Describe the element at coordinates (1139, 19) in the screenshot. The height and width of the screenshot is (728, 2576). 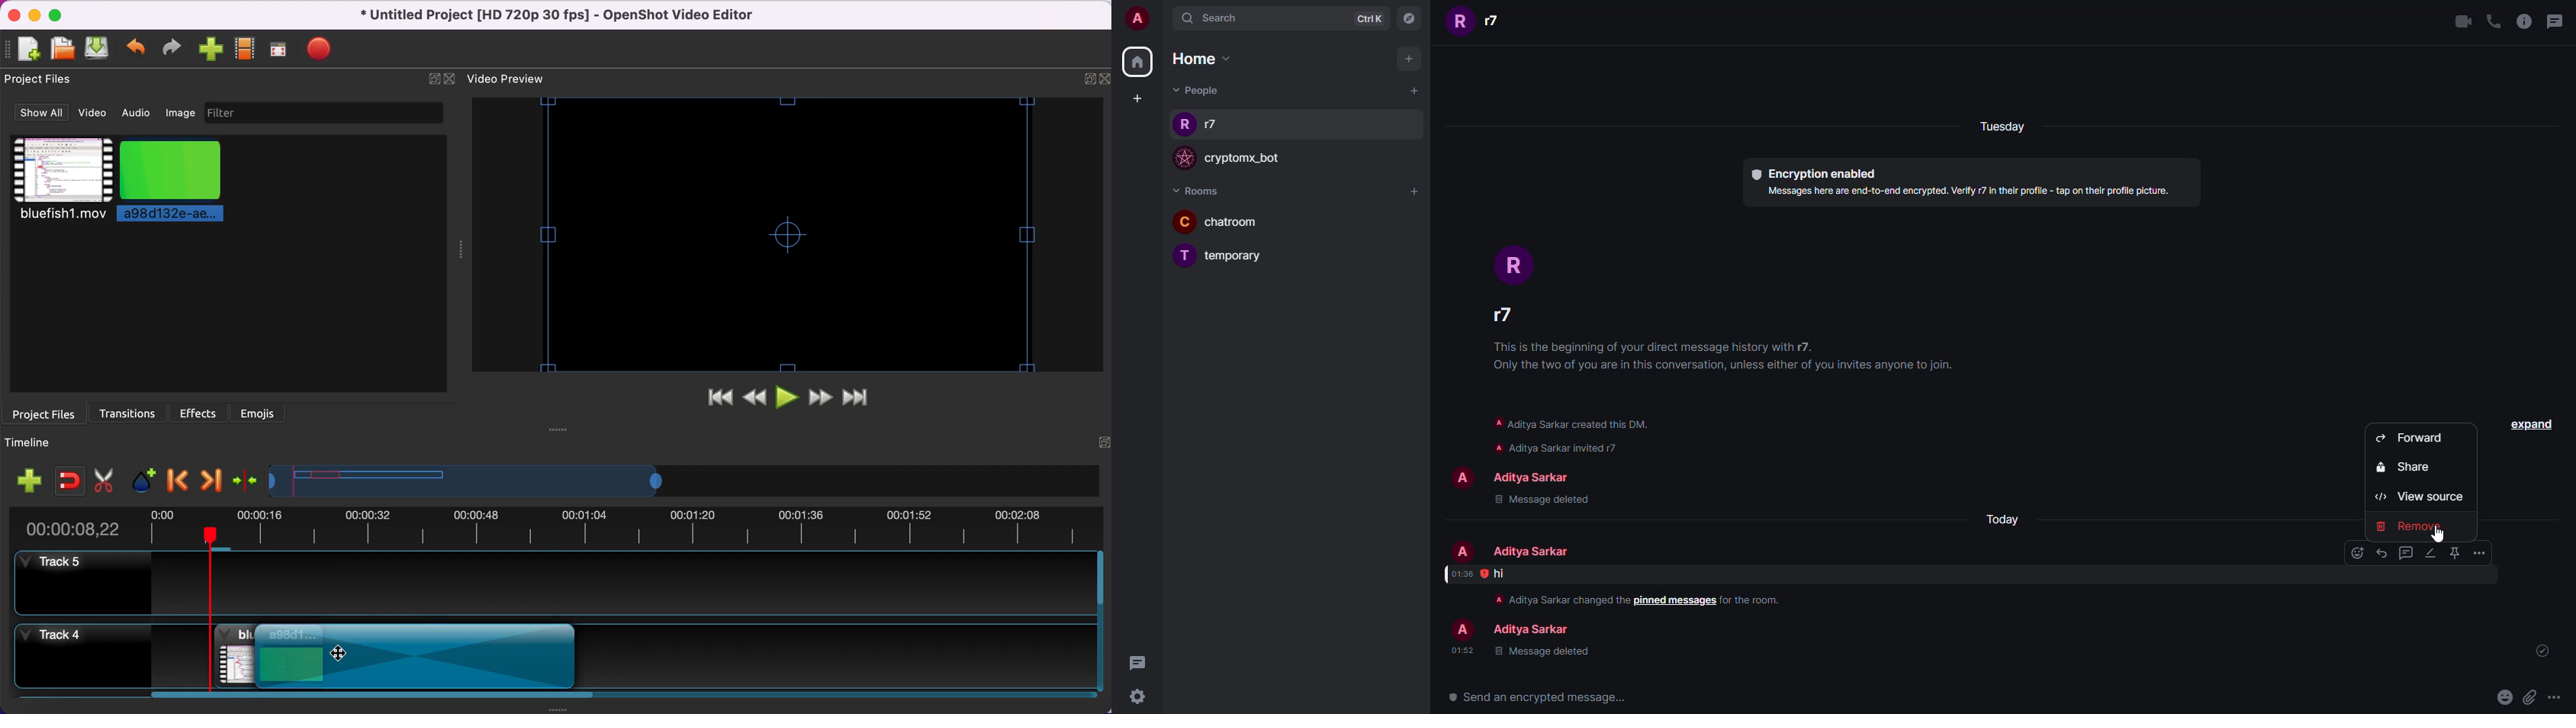
I see `account` at that location.